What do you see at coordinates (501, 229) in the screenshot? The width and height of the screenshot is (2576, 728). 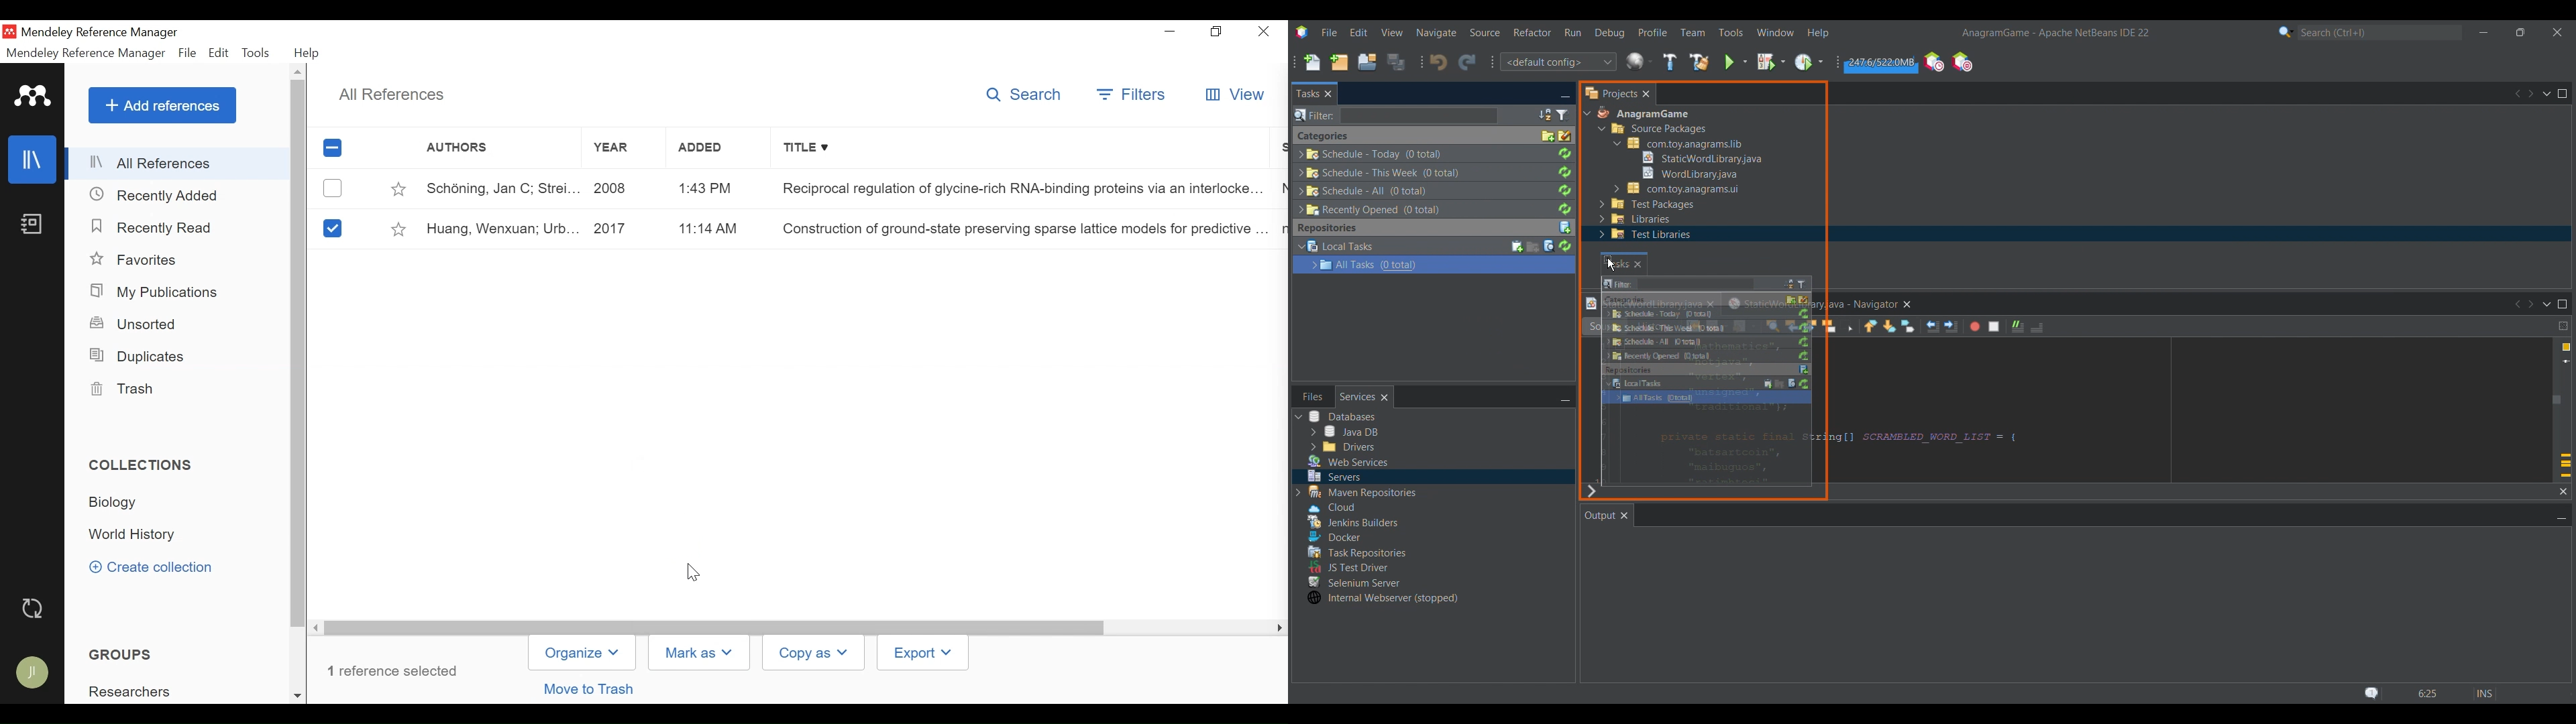 I see `Huang, Wenxuan; Urb...` at bounding box center [501, 229].